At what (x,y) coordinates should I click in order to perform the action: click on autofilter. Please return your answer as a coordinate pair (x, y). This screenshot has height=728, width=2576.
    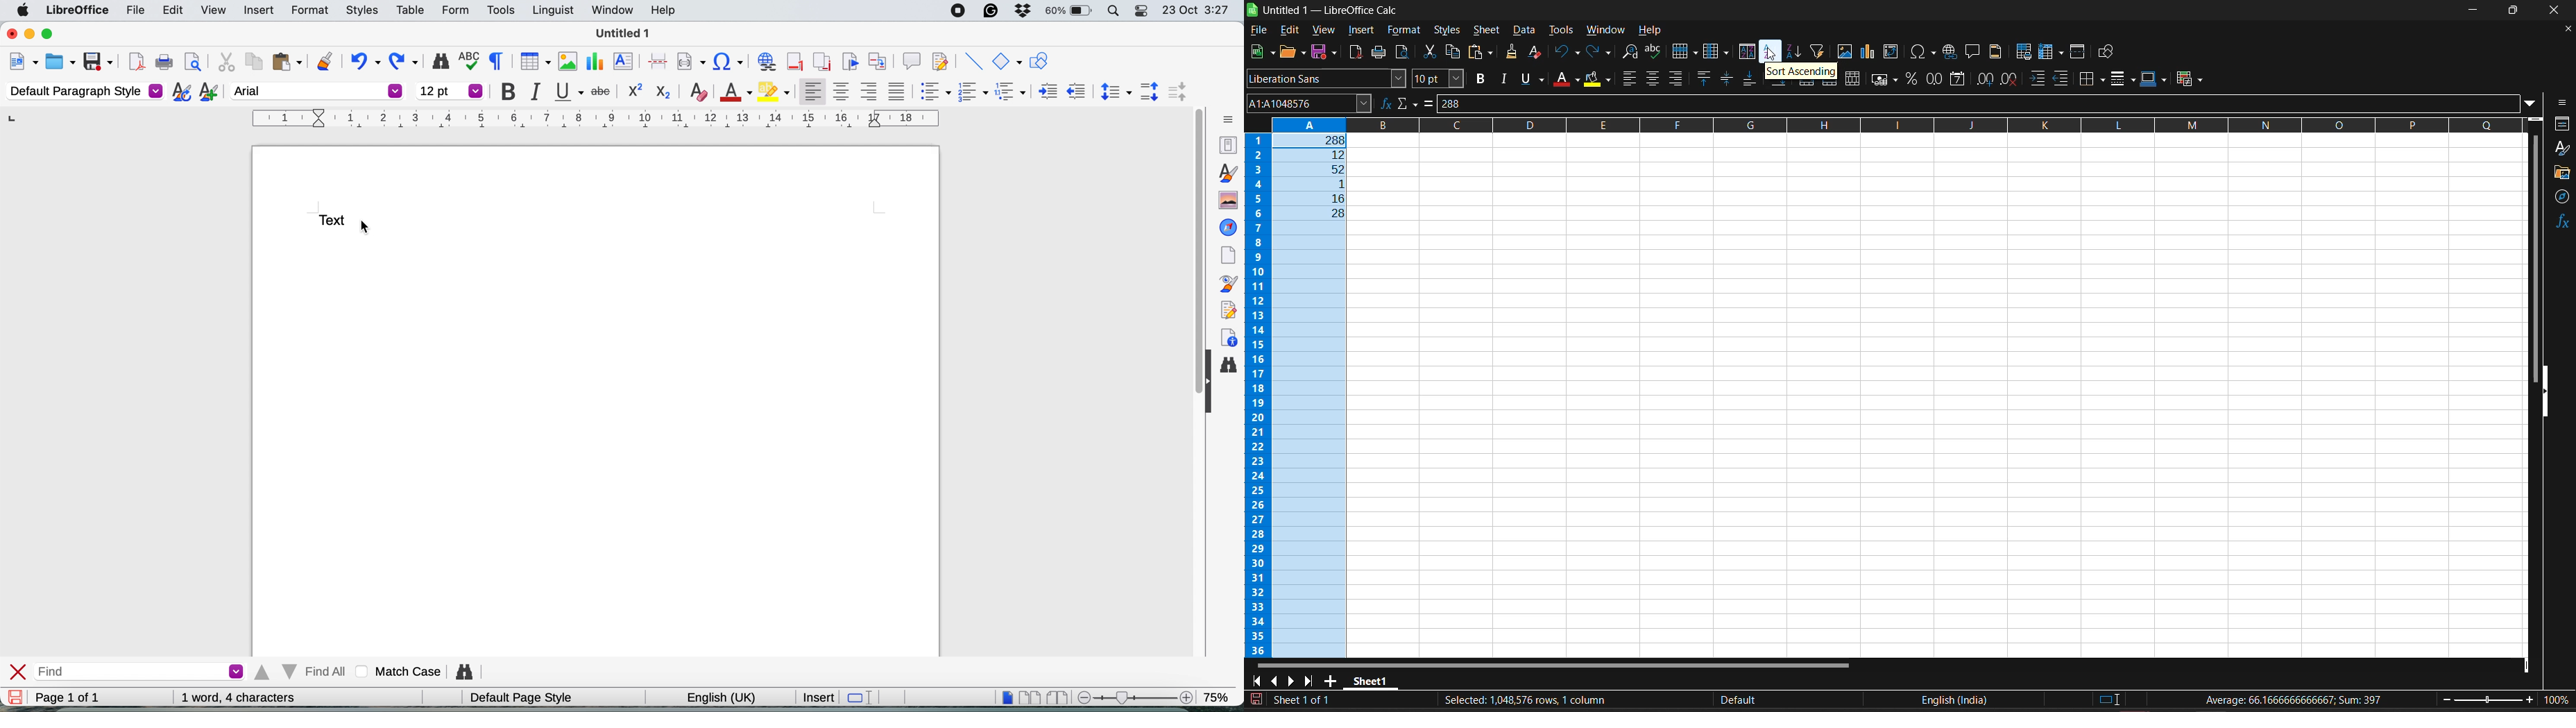
    Looking at the image, I should click on (1816, 50).